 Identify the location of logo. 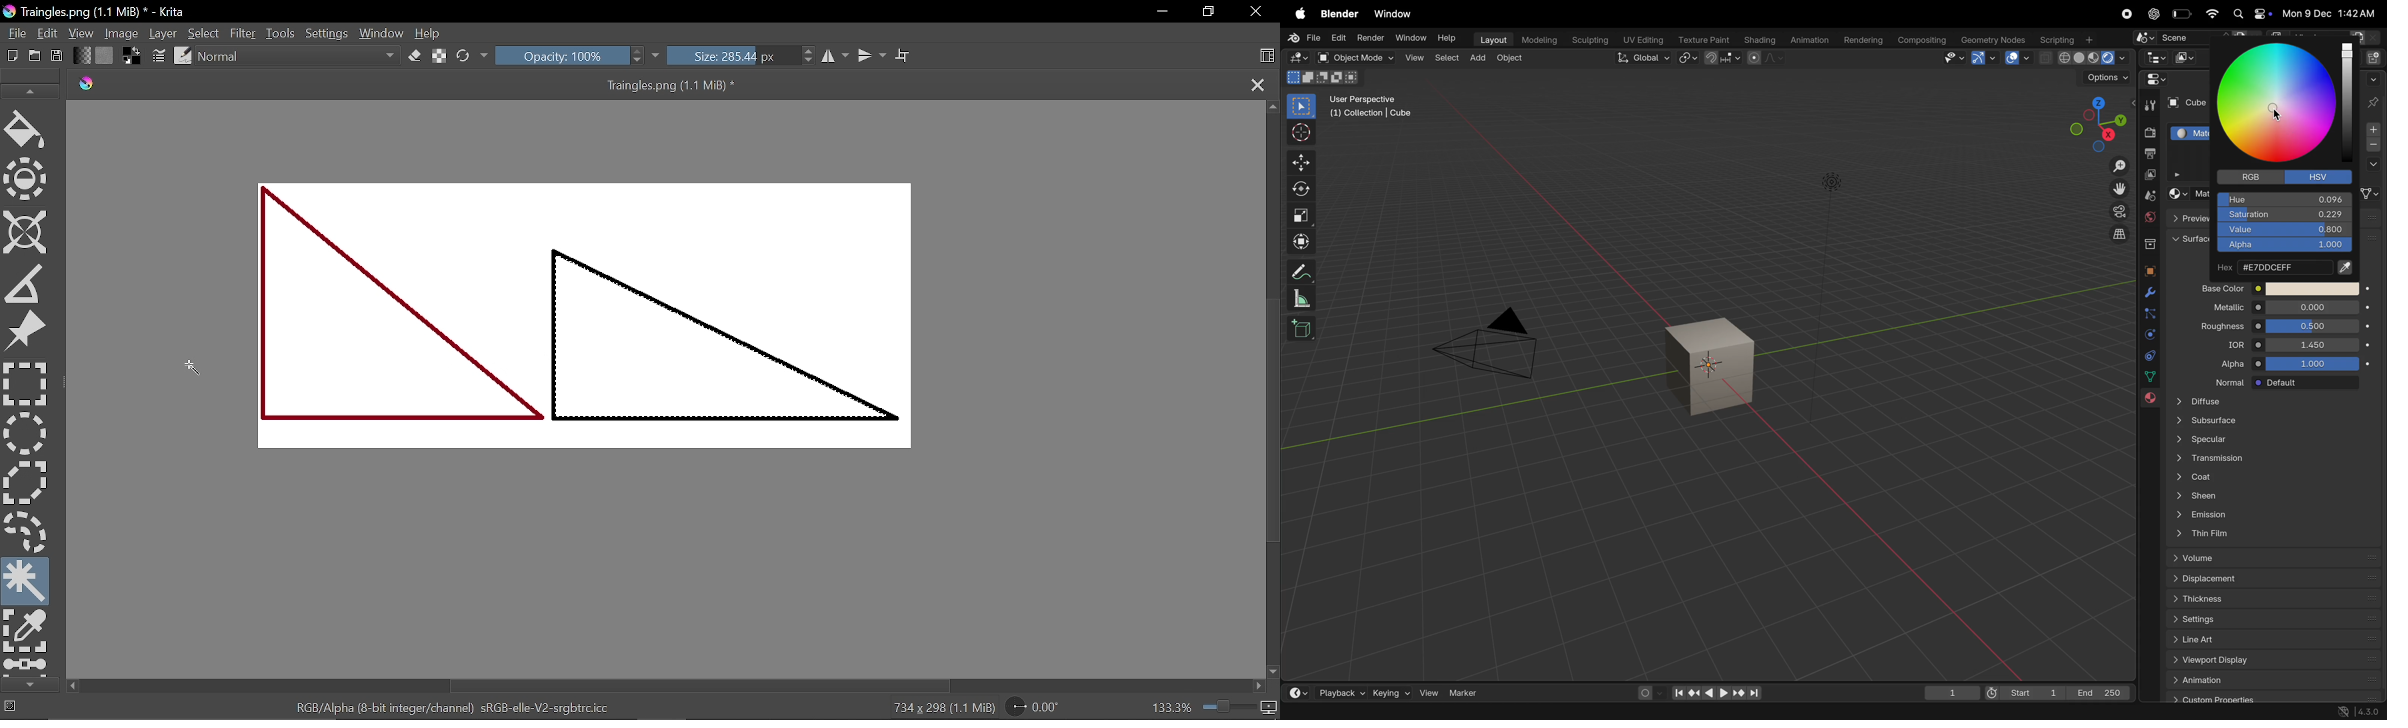
(87, 85).